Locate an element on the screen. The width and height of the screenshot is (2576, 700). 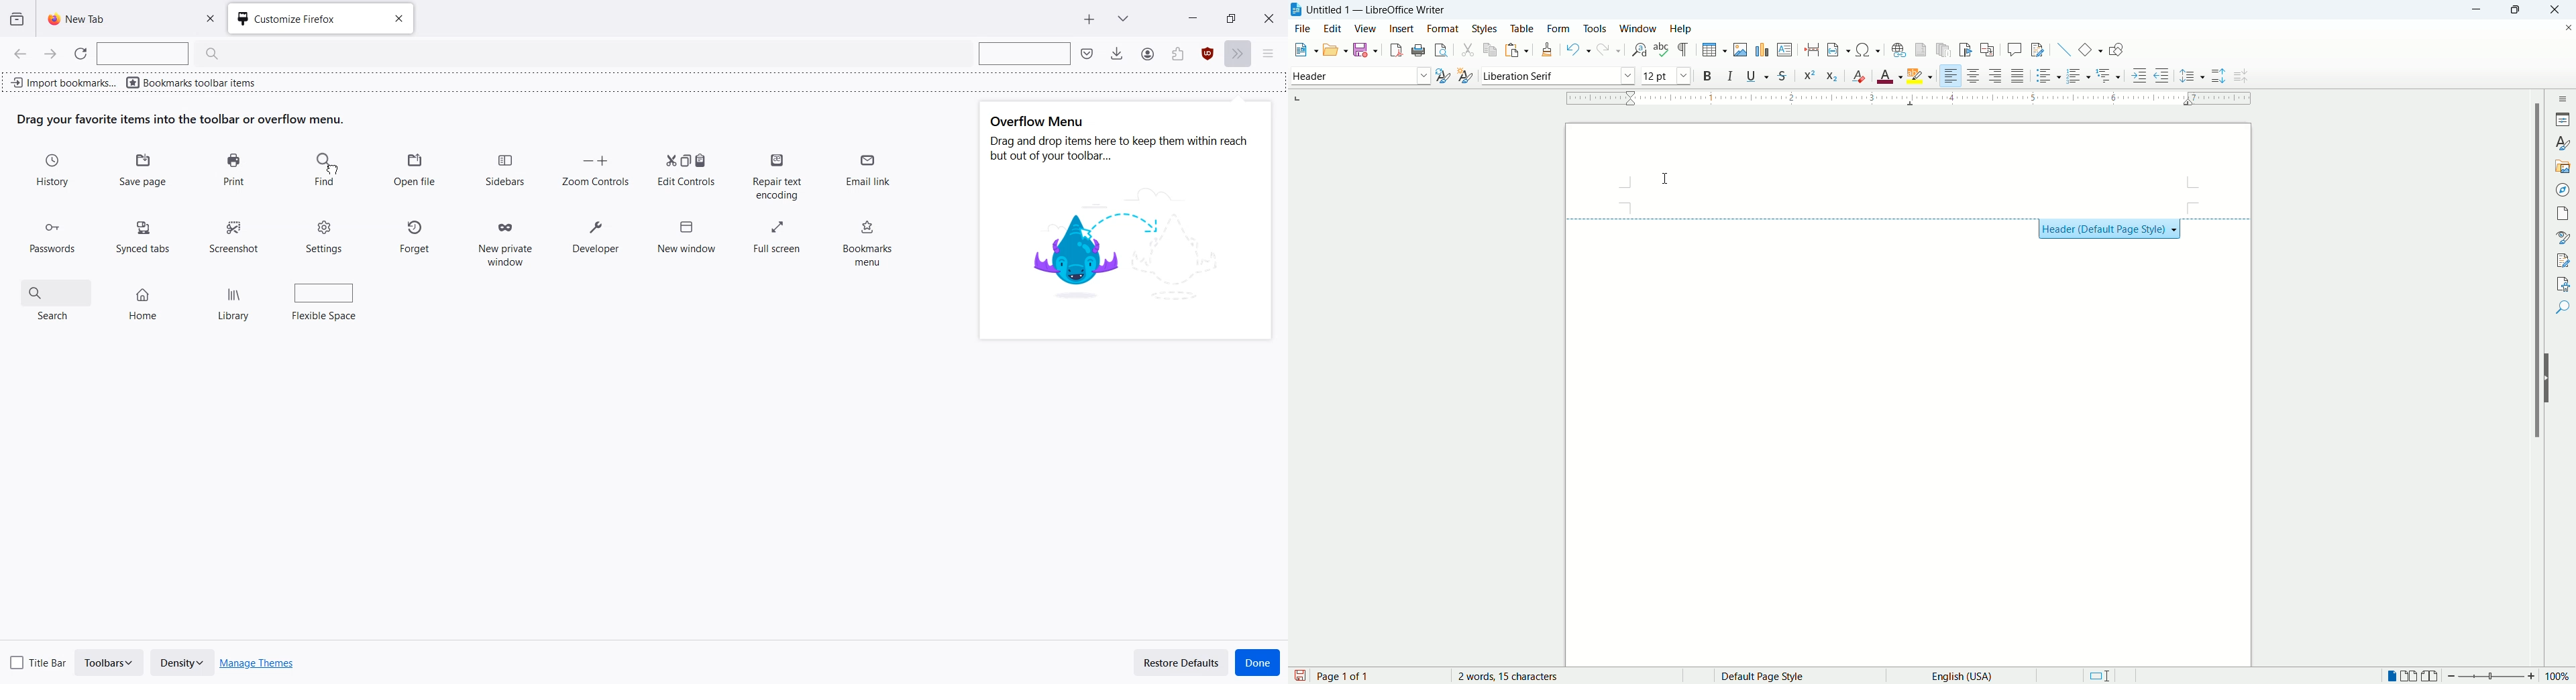
decrease indent is located at coordinates (2161, 76).